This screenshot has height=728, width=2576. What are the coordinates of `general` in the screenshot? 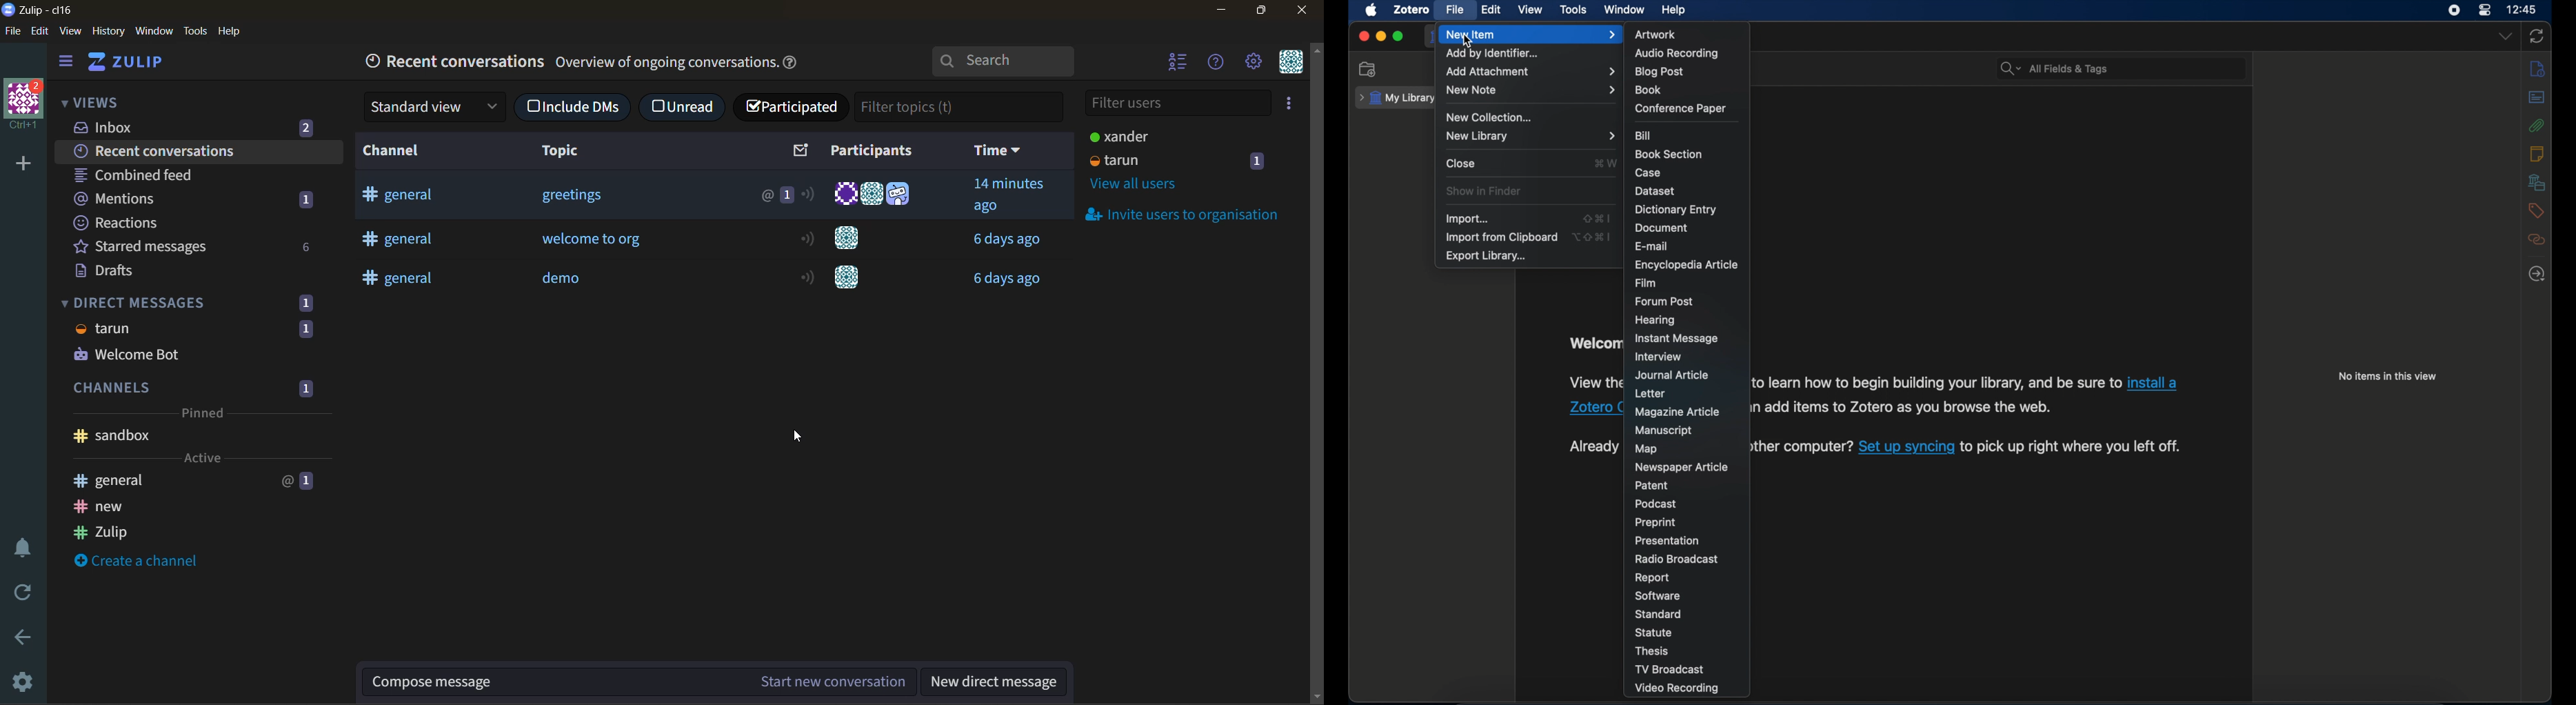 It's located at (408, 285).